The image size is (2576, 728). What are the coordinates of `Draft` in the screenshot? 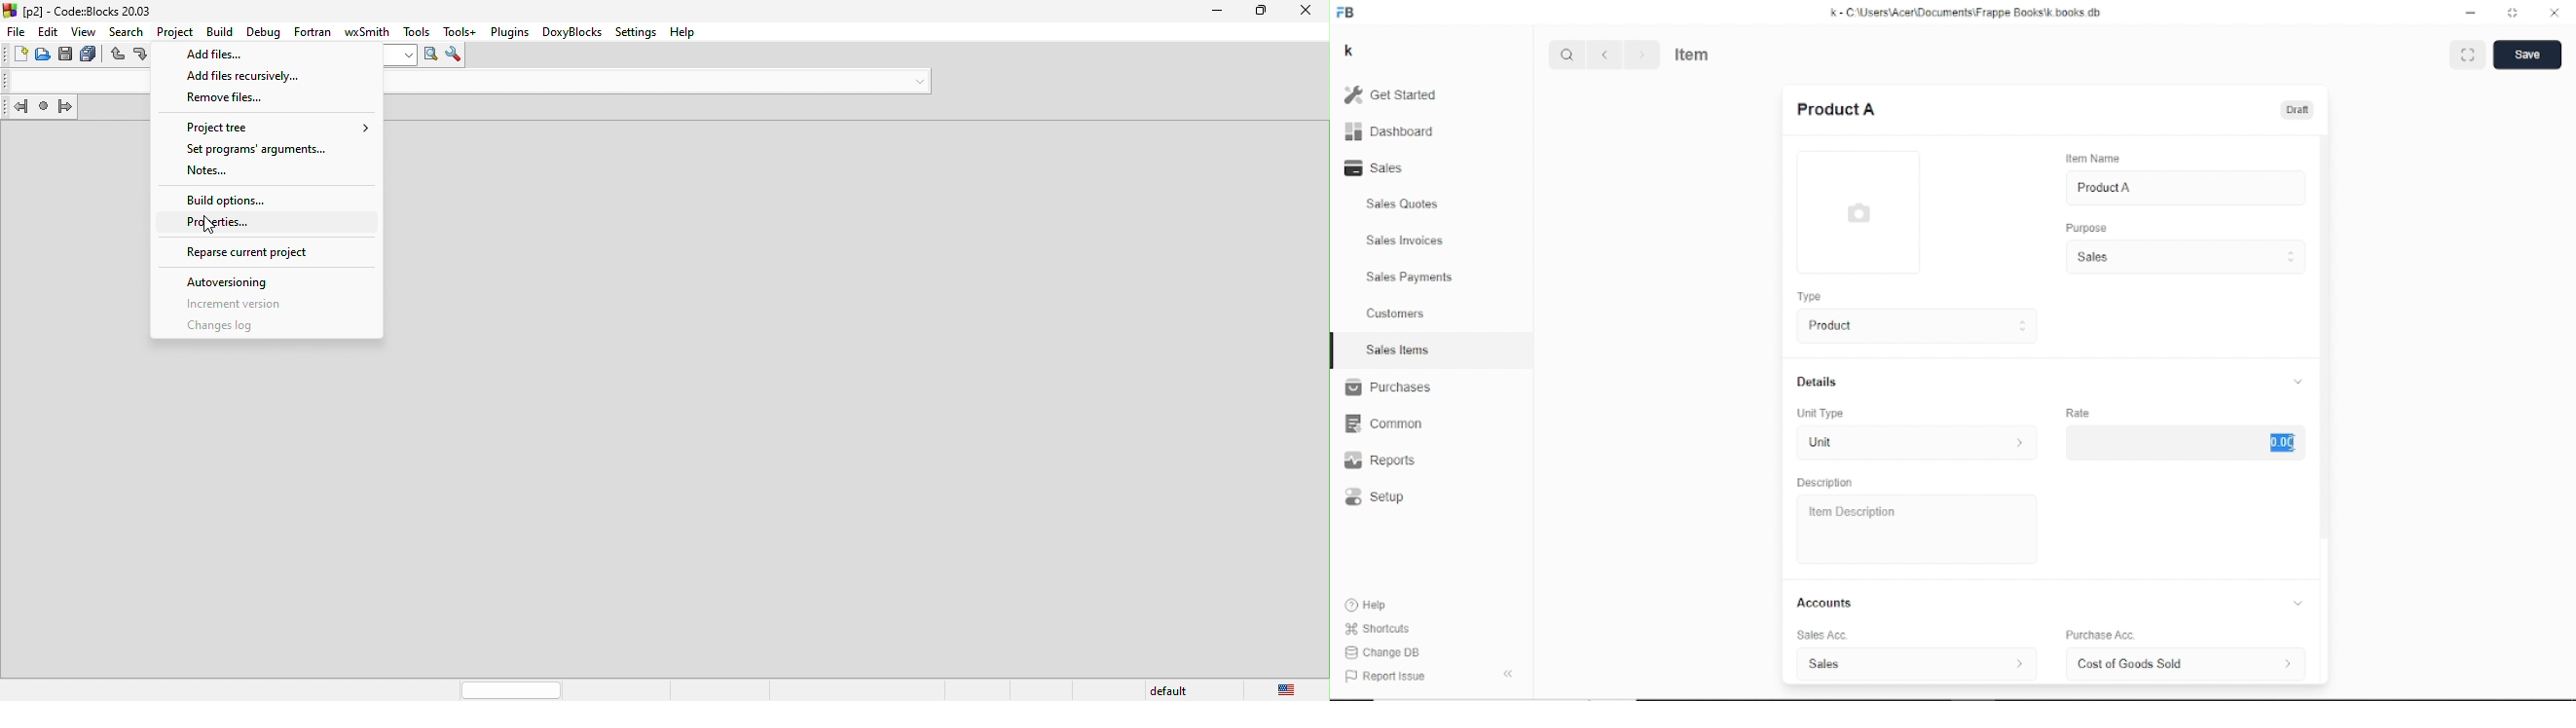 It's located at (2300, 110).